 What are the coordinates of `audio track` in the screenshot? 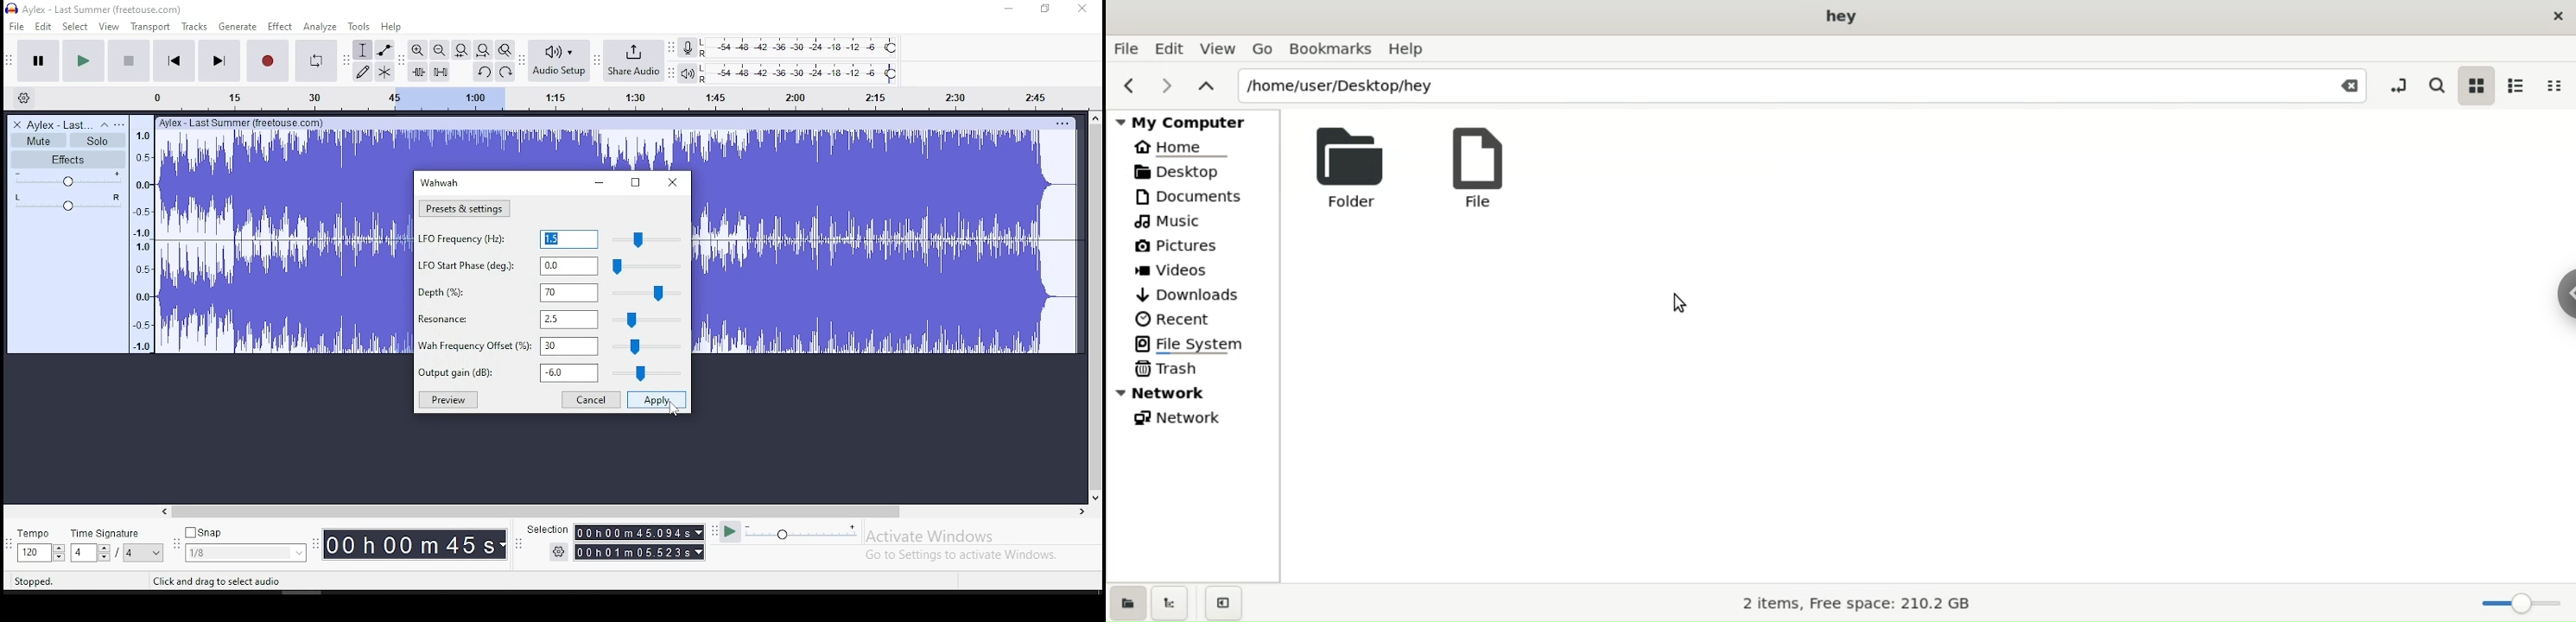 It's located at (554, 150).